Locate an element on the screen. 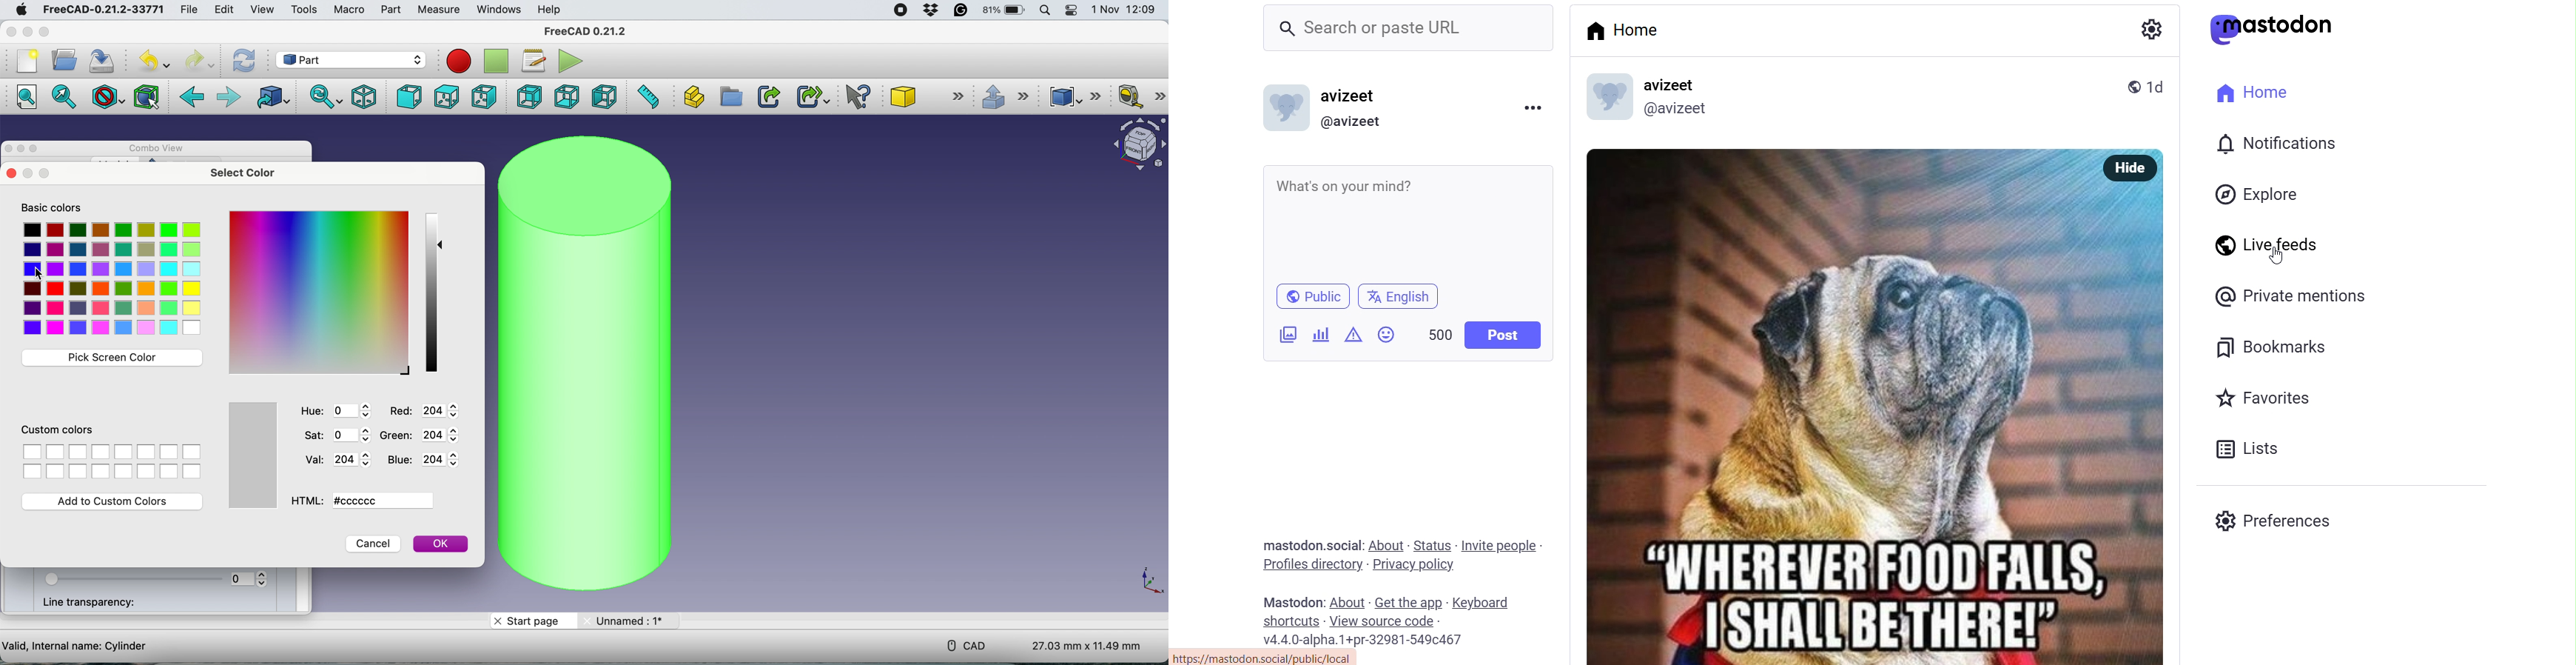 The height and width of the screenshot is (672, 2576). hue is located at coordinates (333, 411).